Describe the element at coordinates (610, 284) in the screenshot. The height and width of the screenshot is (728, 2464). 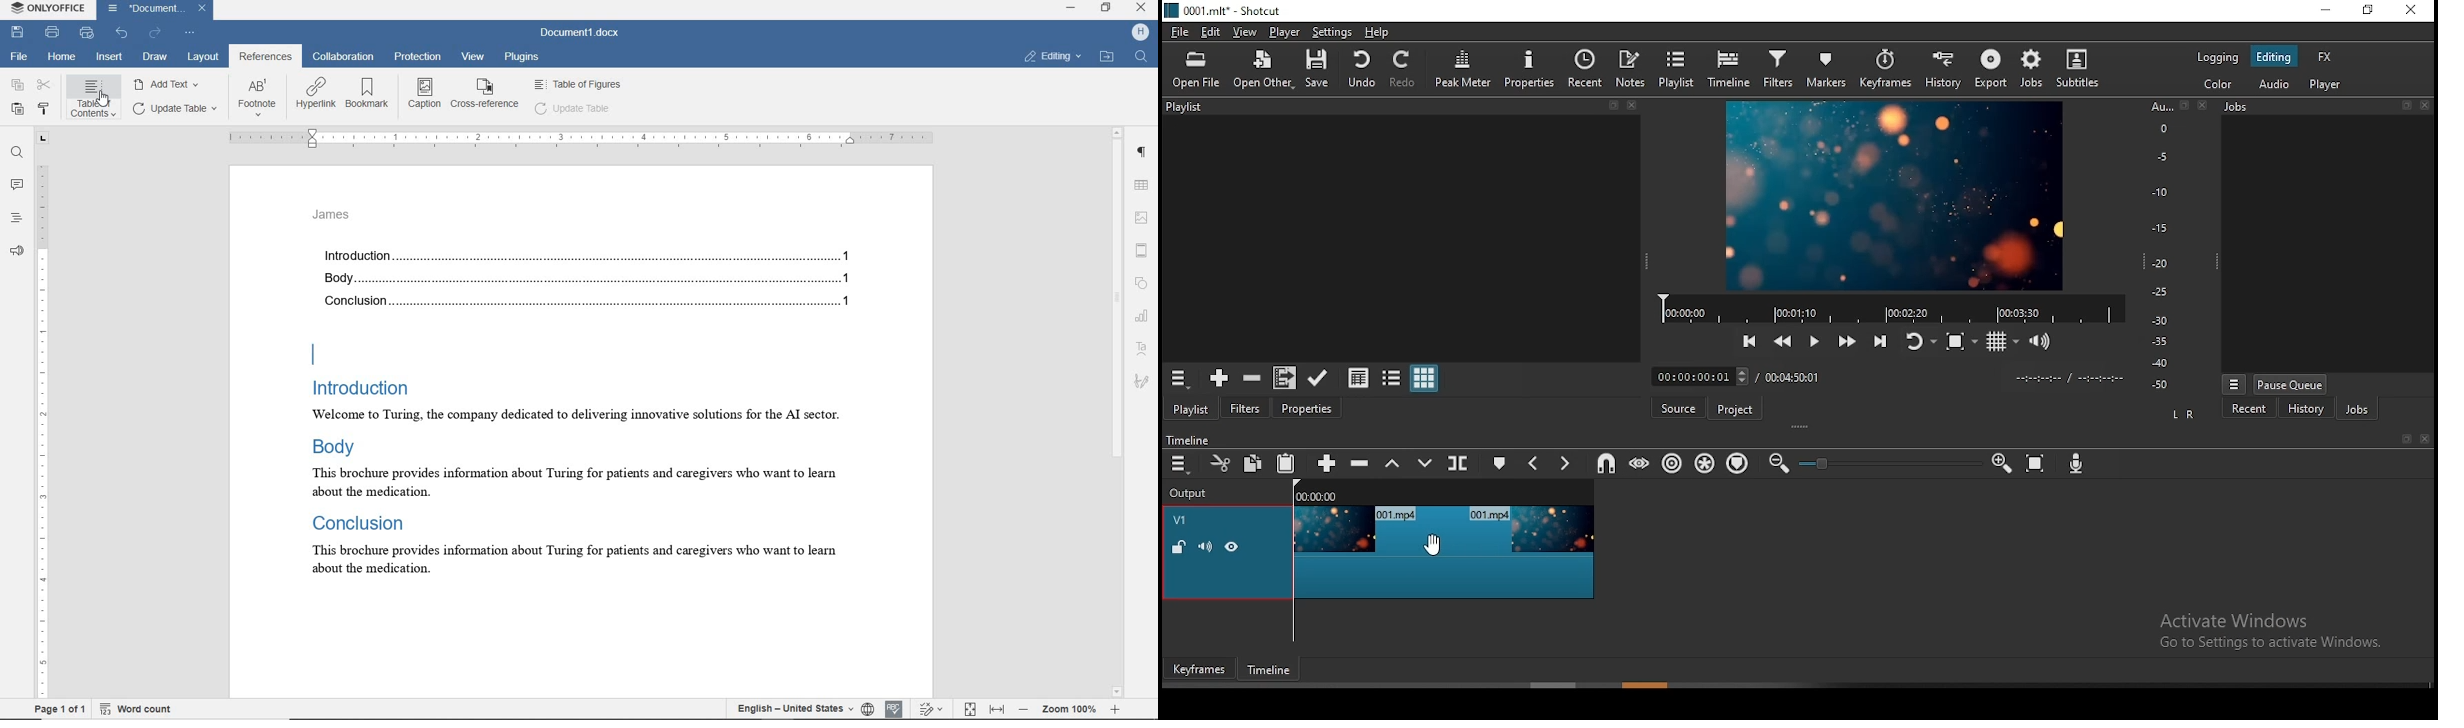
I see `table of contents added` at that location.